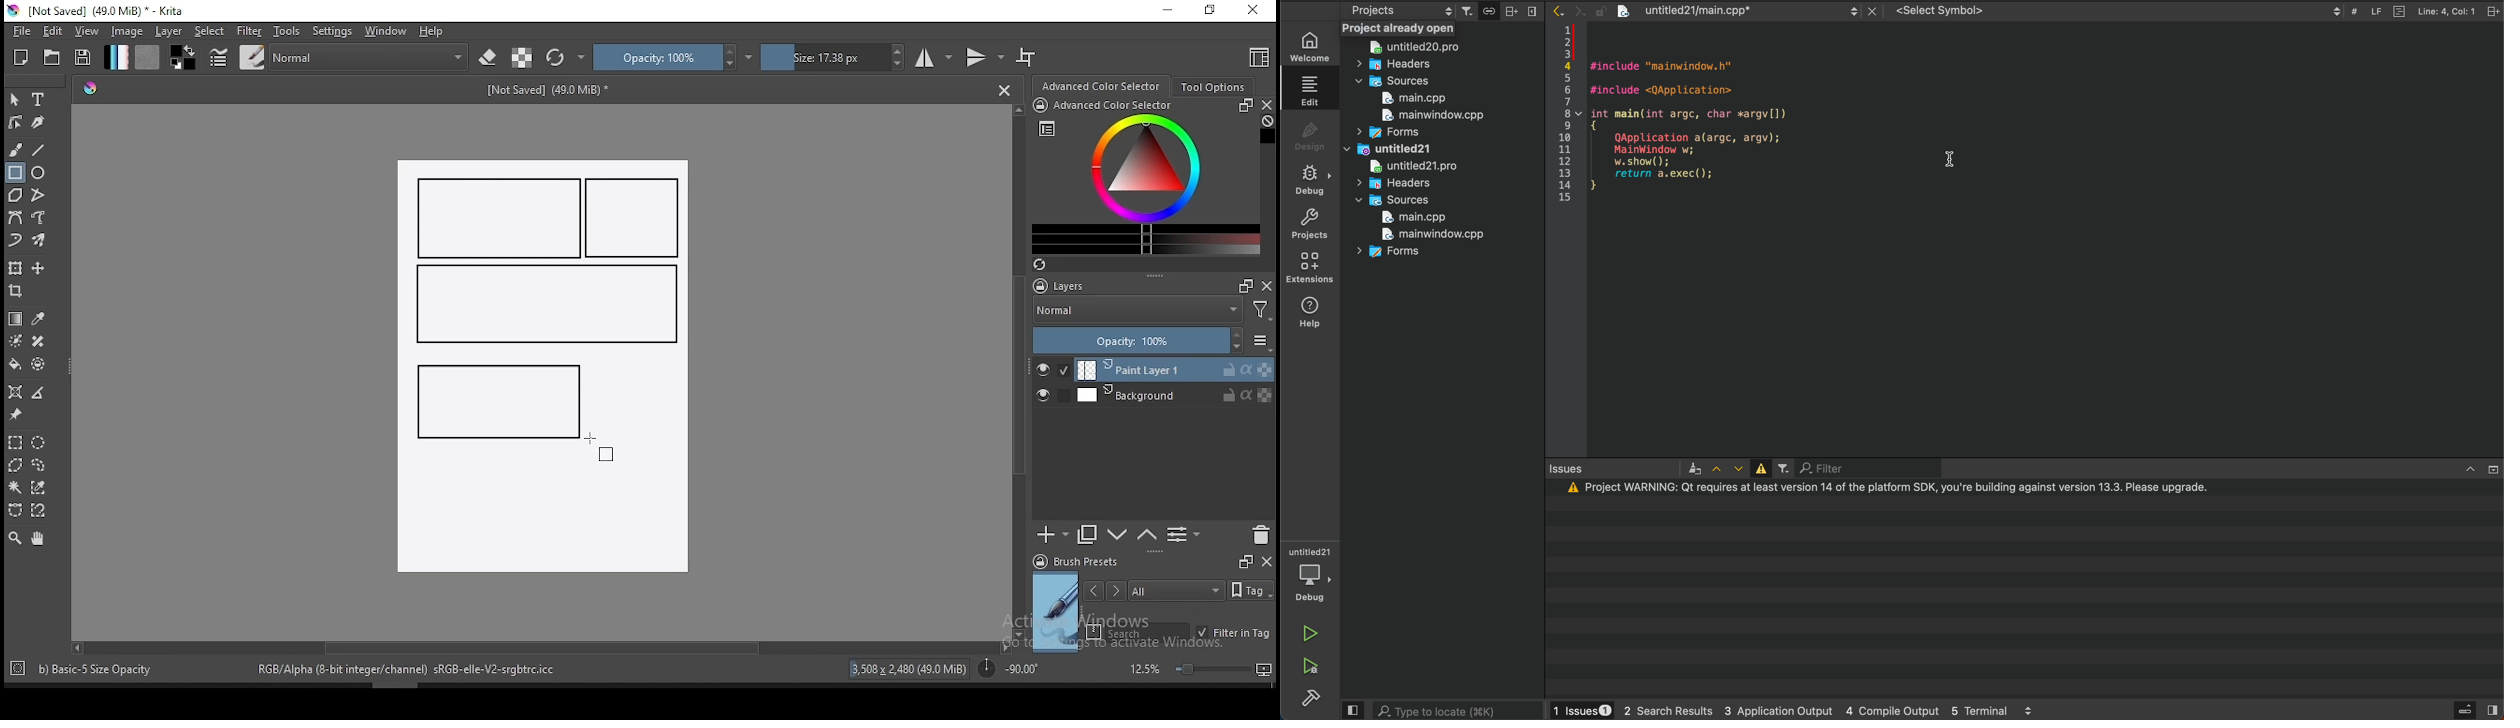 Image resolution: width=2520 pixels, height=728 pixels. Describe the element at coordinates (1047, 266) in the screenshot. I see `Refresh` at that location.